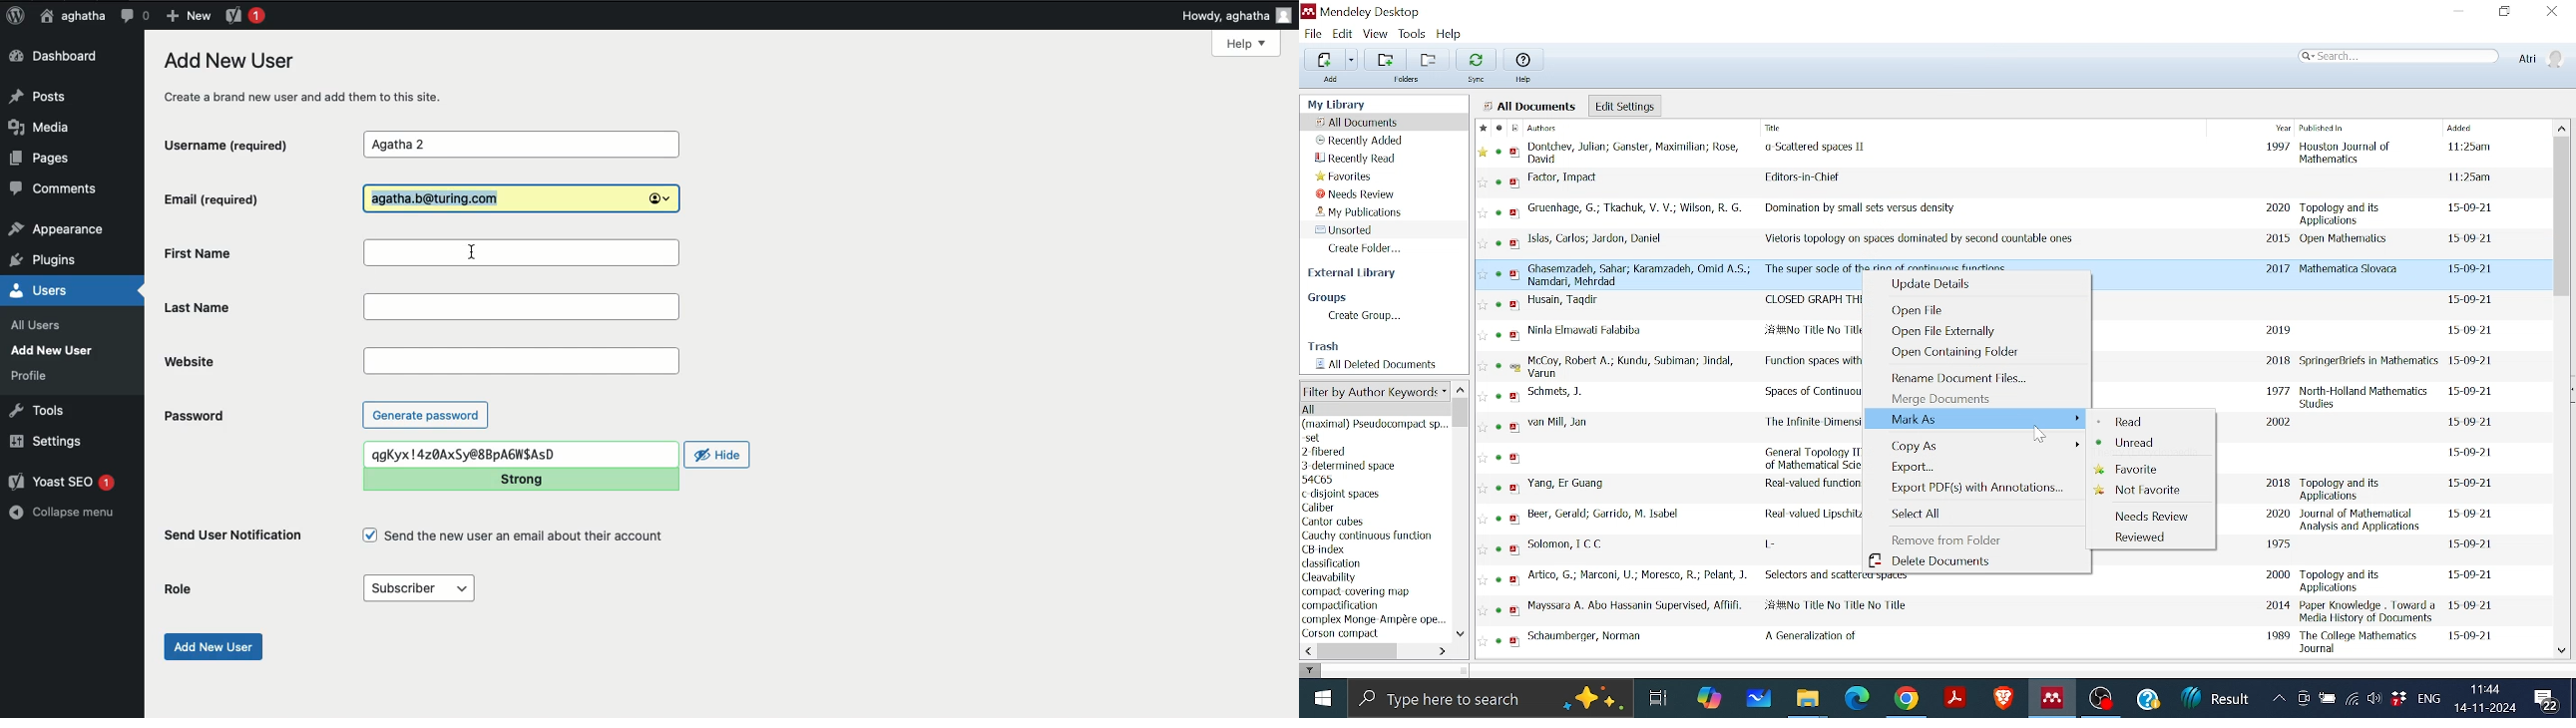  I want to click on Generate password, so click(426, 414).